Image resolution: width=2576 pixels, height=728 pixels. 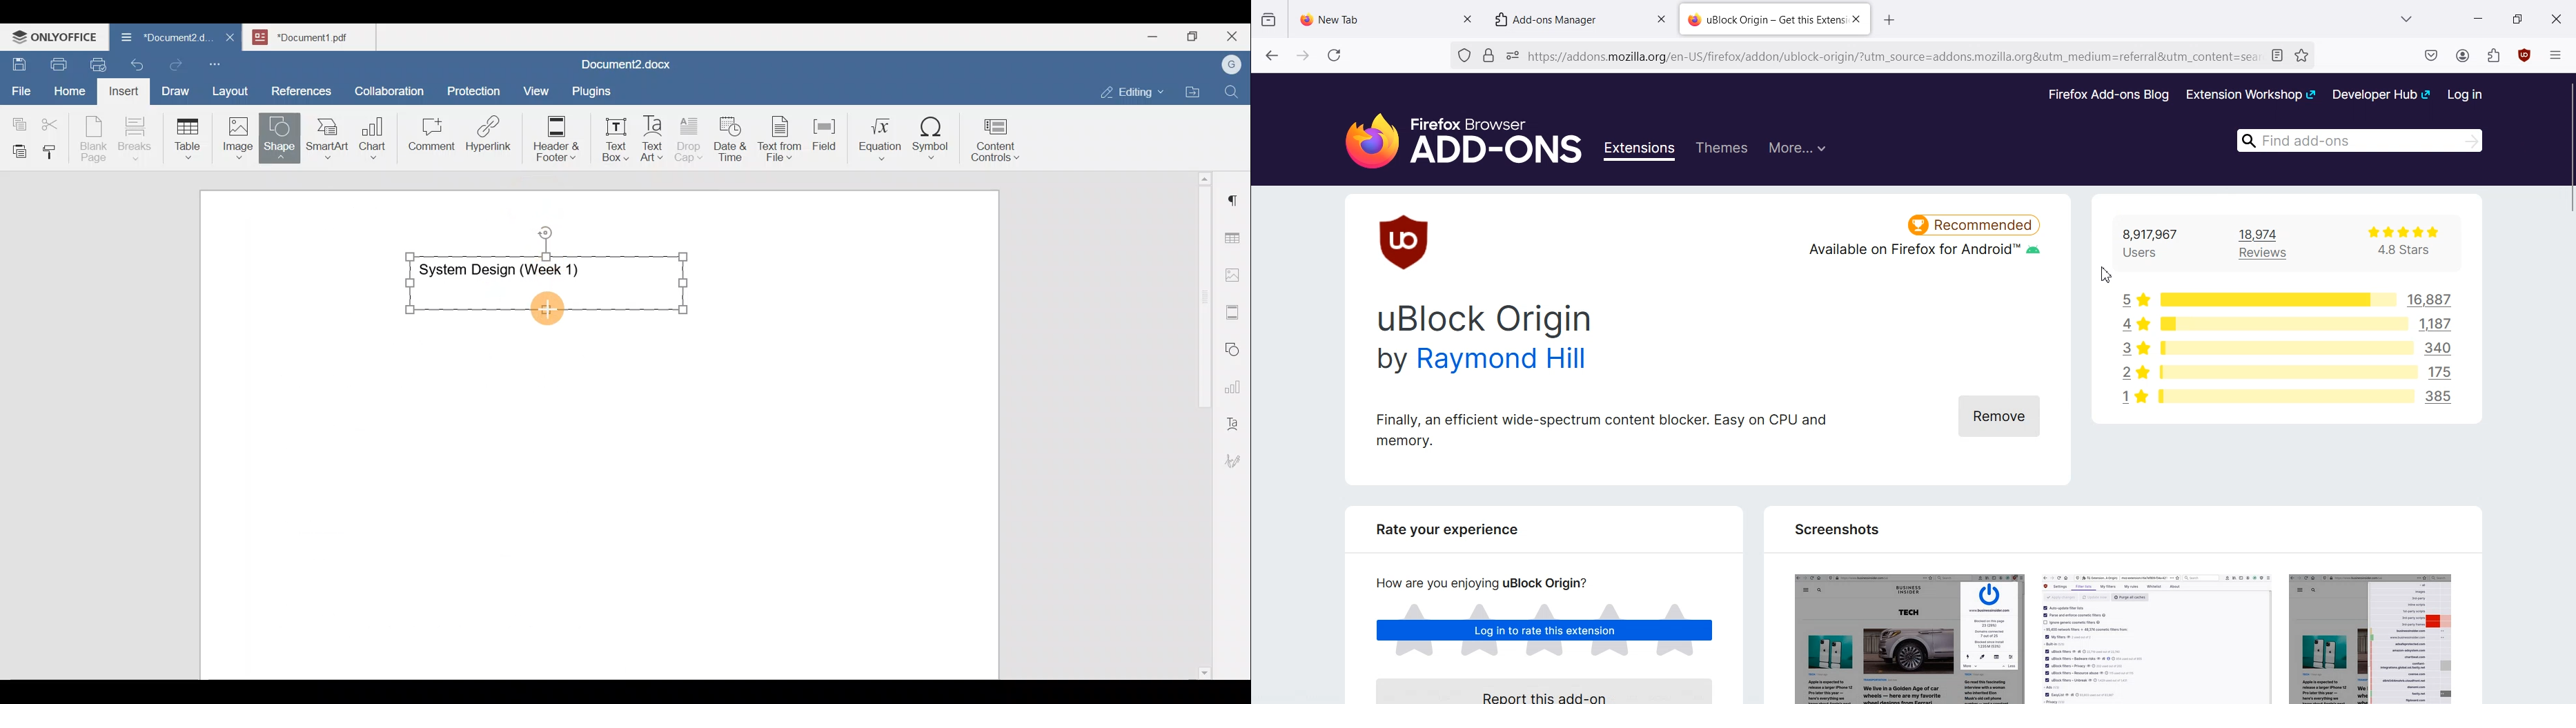 What do you see at coordinates (56, 62) in the screenshot?
I see `Print file` at bounding box center [56, 62].